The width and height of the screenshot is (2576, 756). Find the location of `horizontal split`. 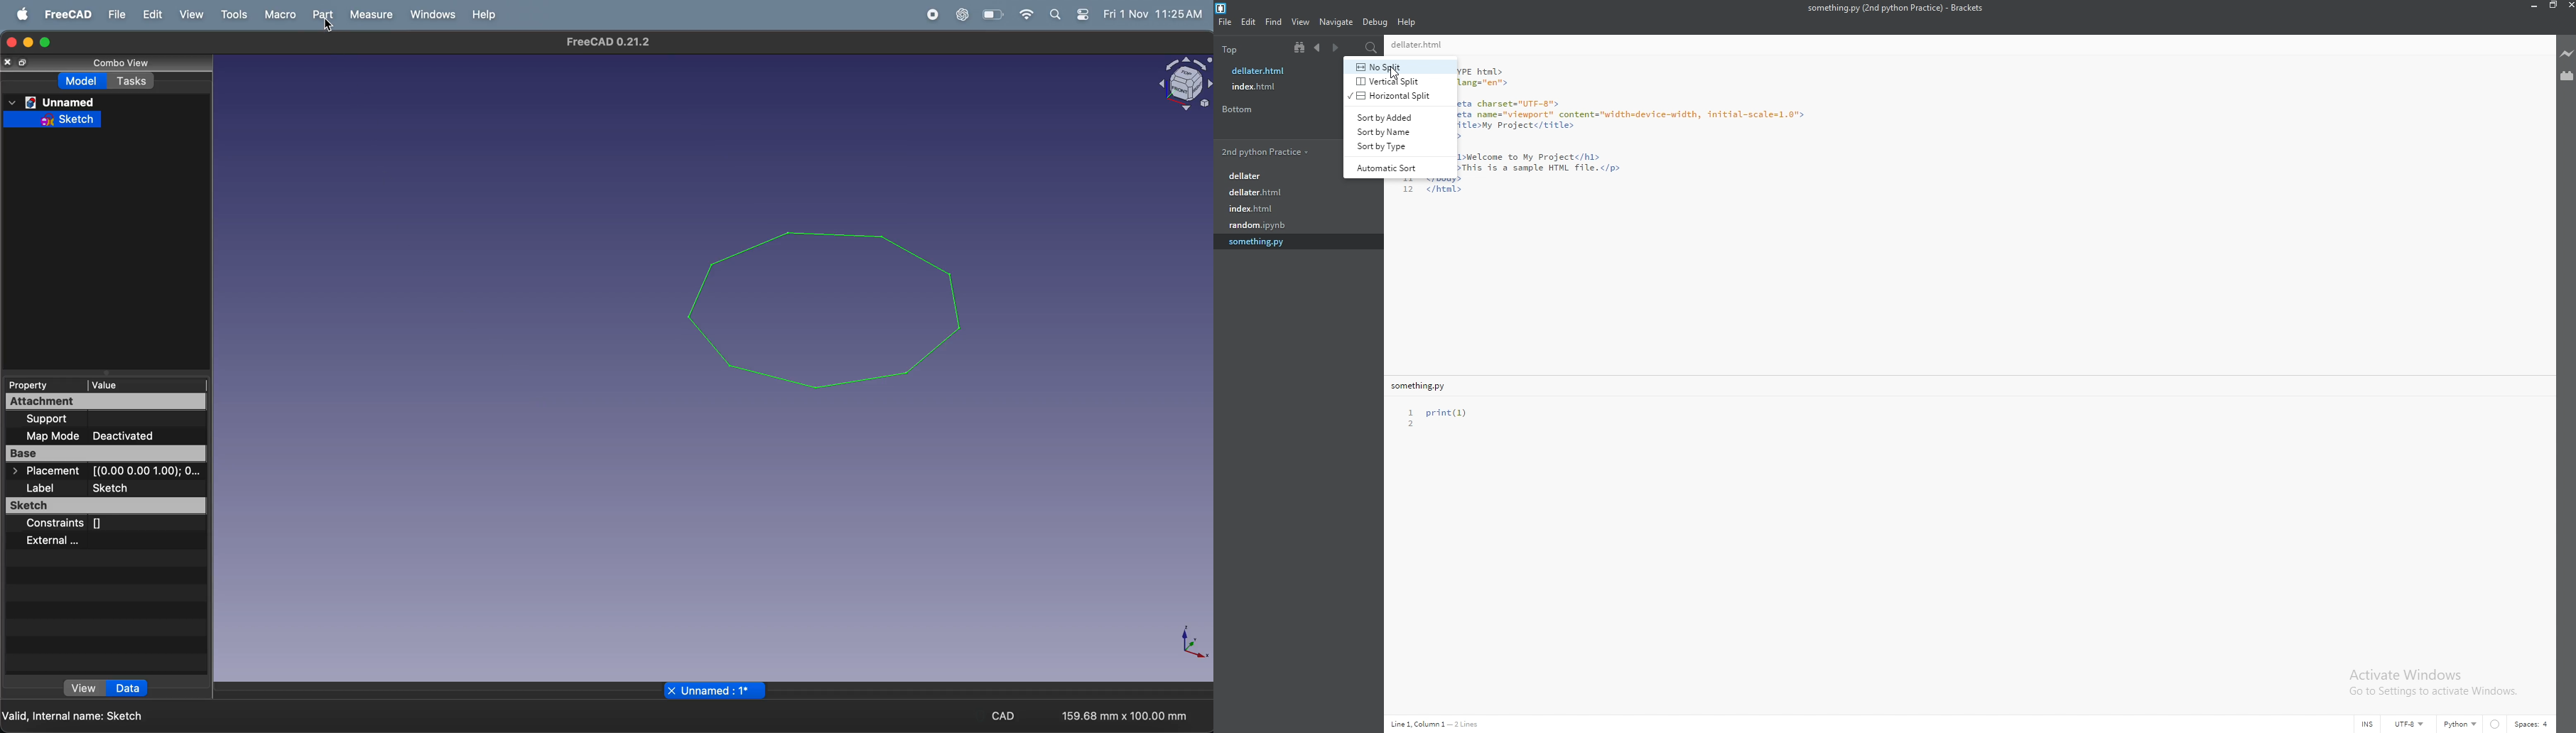

horizontal split is located at coordinates (1397, 97).